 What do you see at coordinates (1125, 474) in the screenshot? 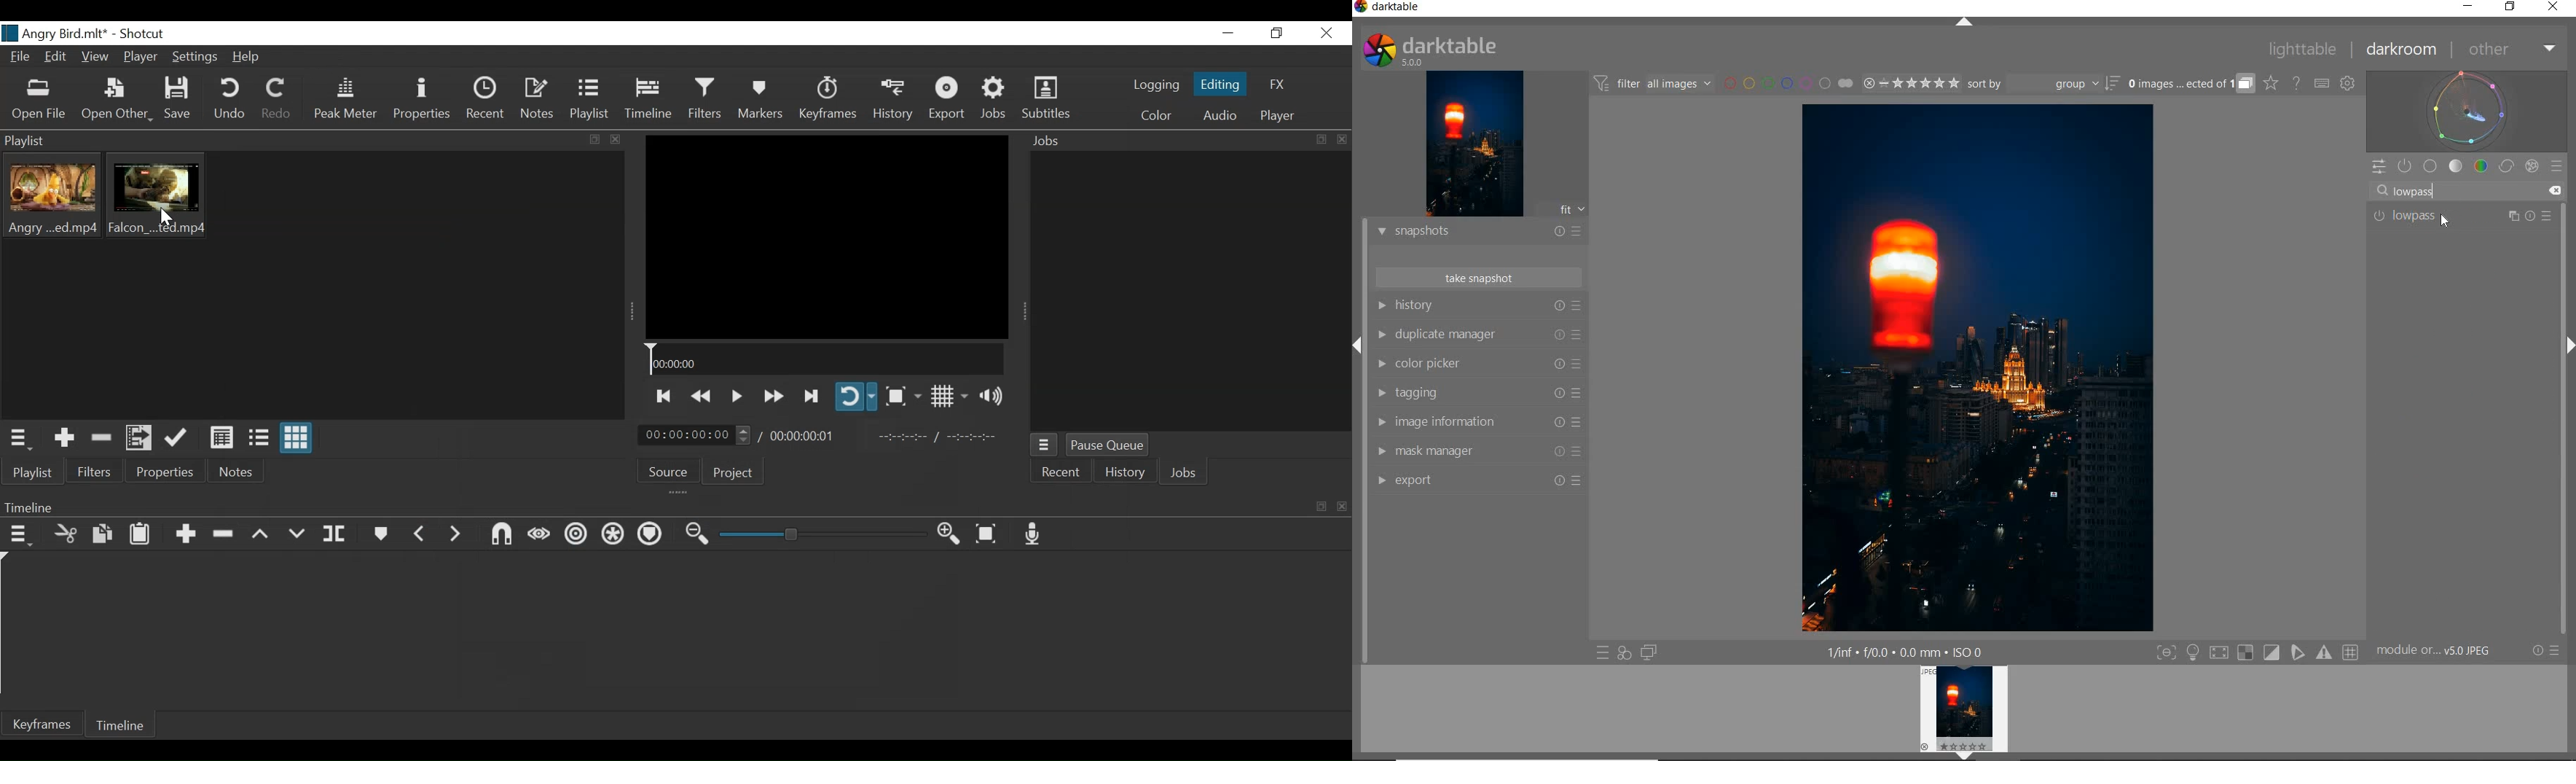
I see `History` at bounding box center [1125, 474].